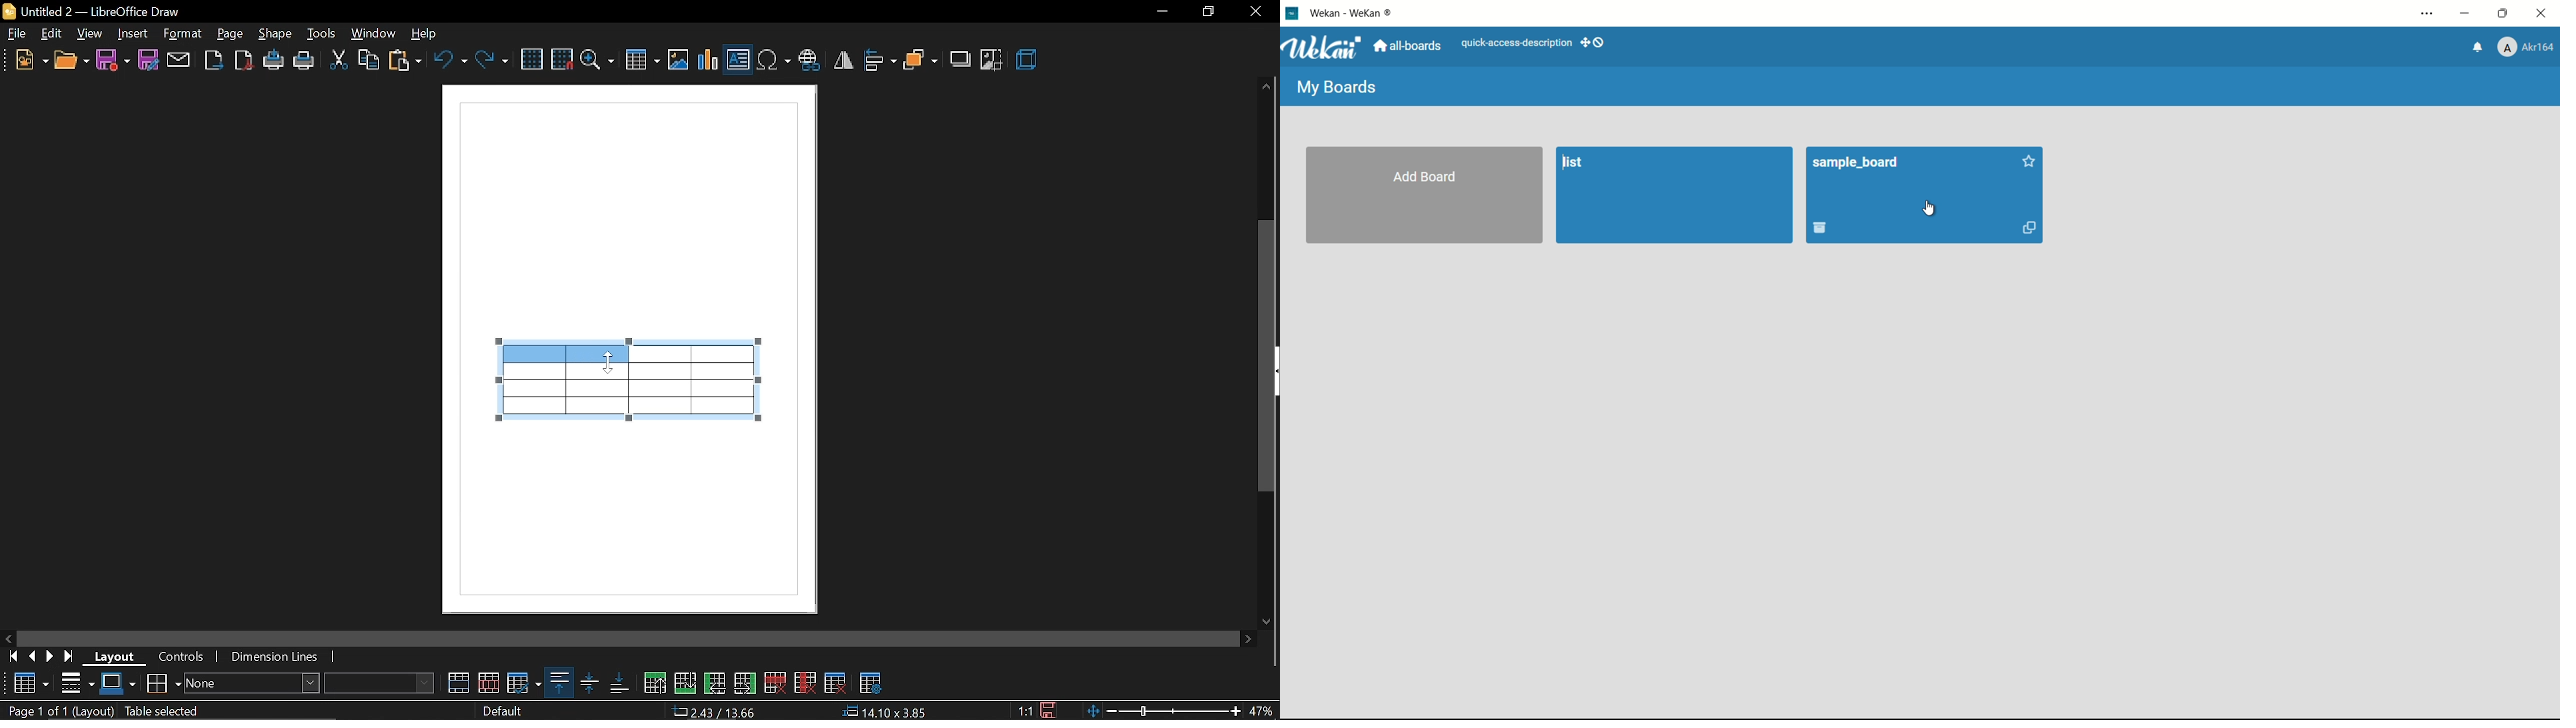 This screenshot has height=728, width=2576. I want to click on selected columns, so click(570, 359).